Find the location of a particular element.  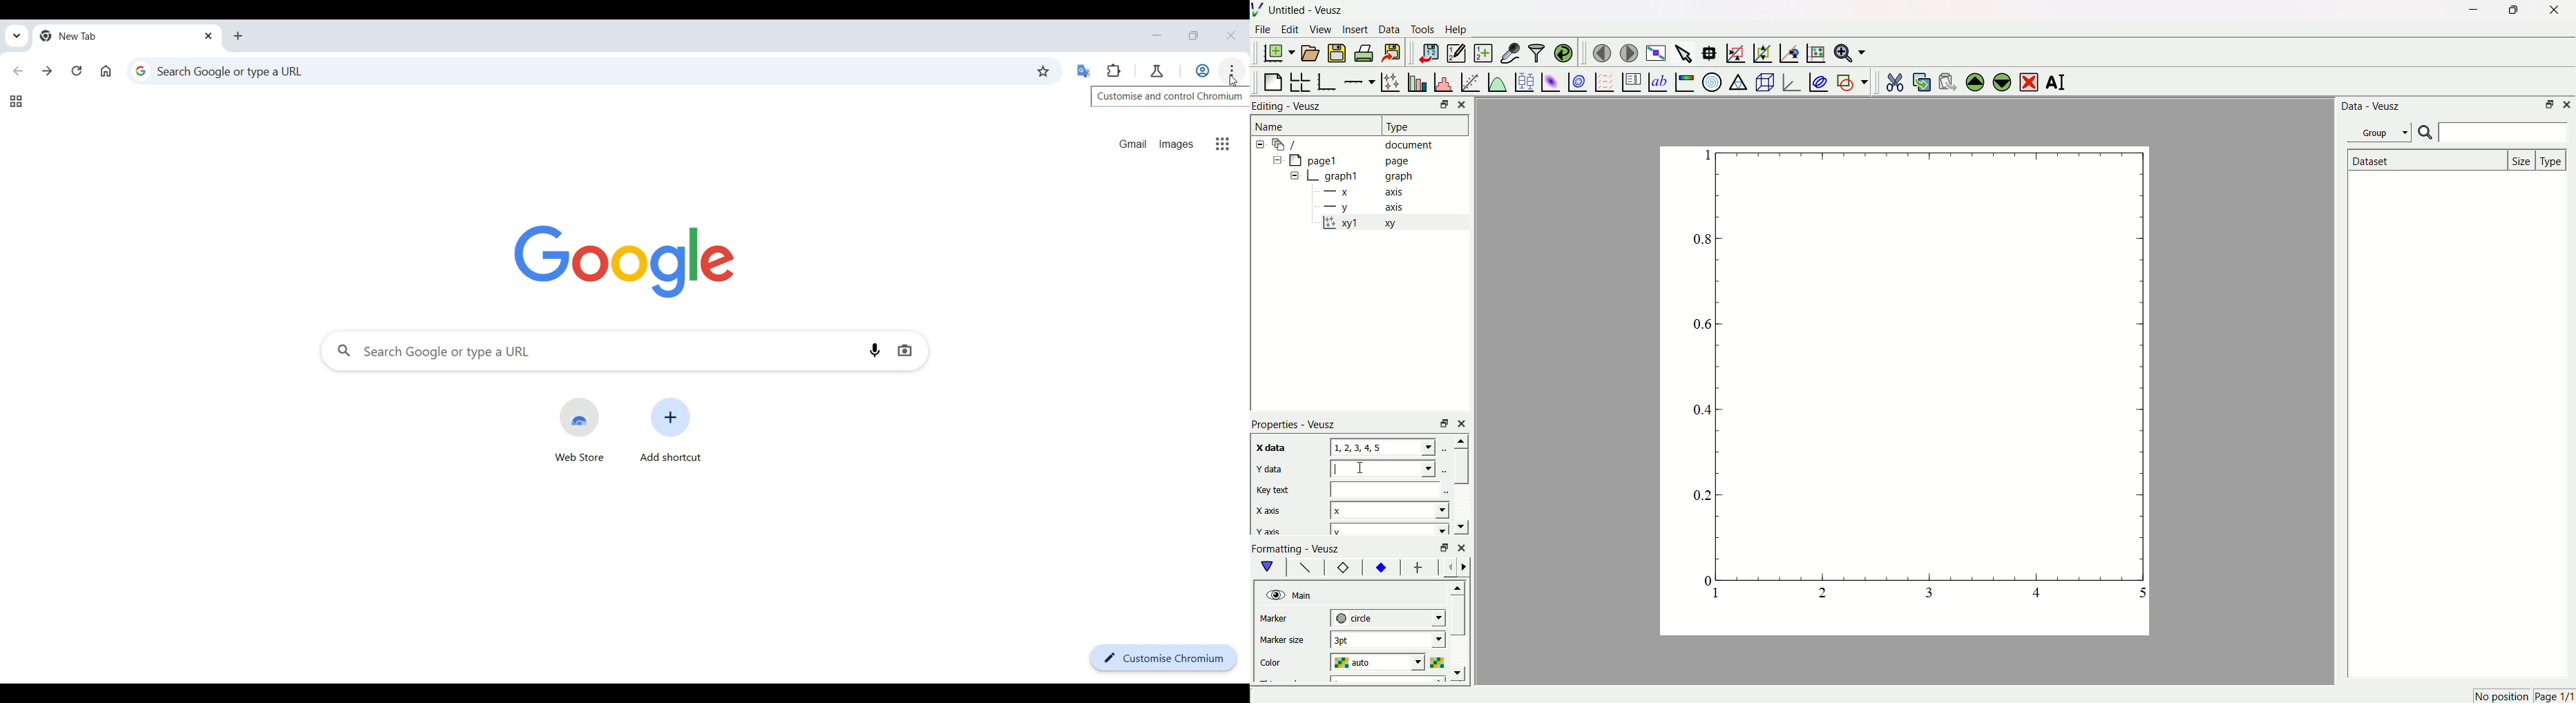

Size is located at coordinates (2523, 160).